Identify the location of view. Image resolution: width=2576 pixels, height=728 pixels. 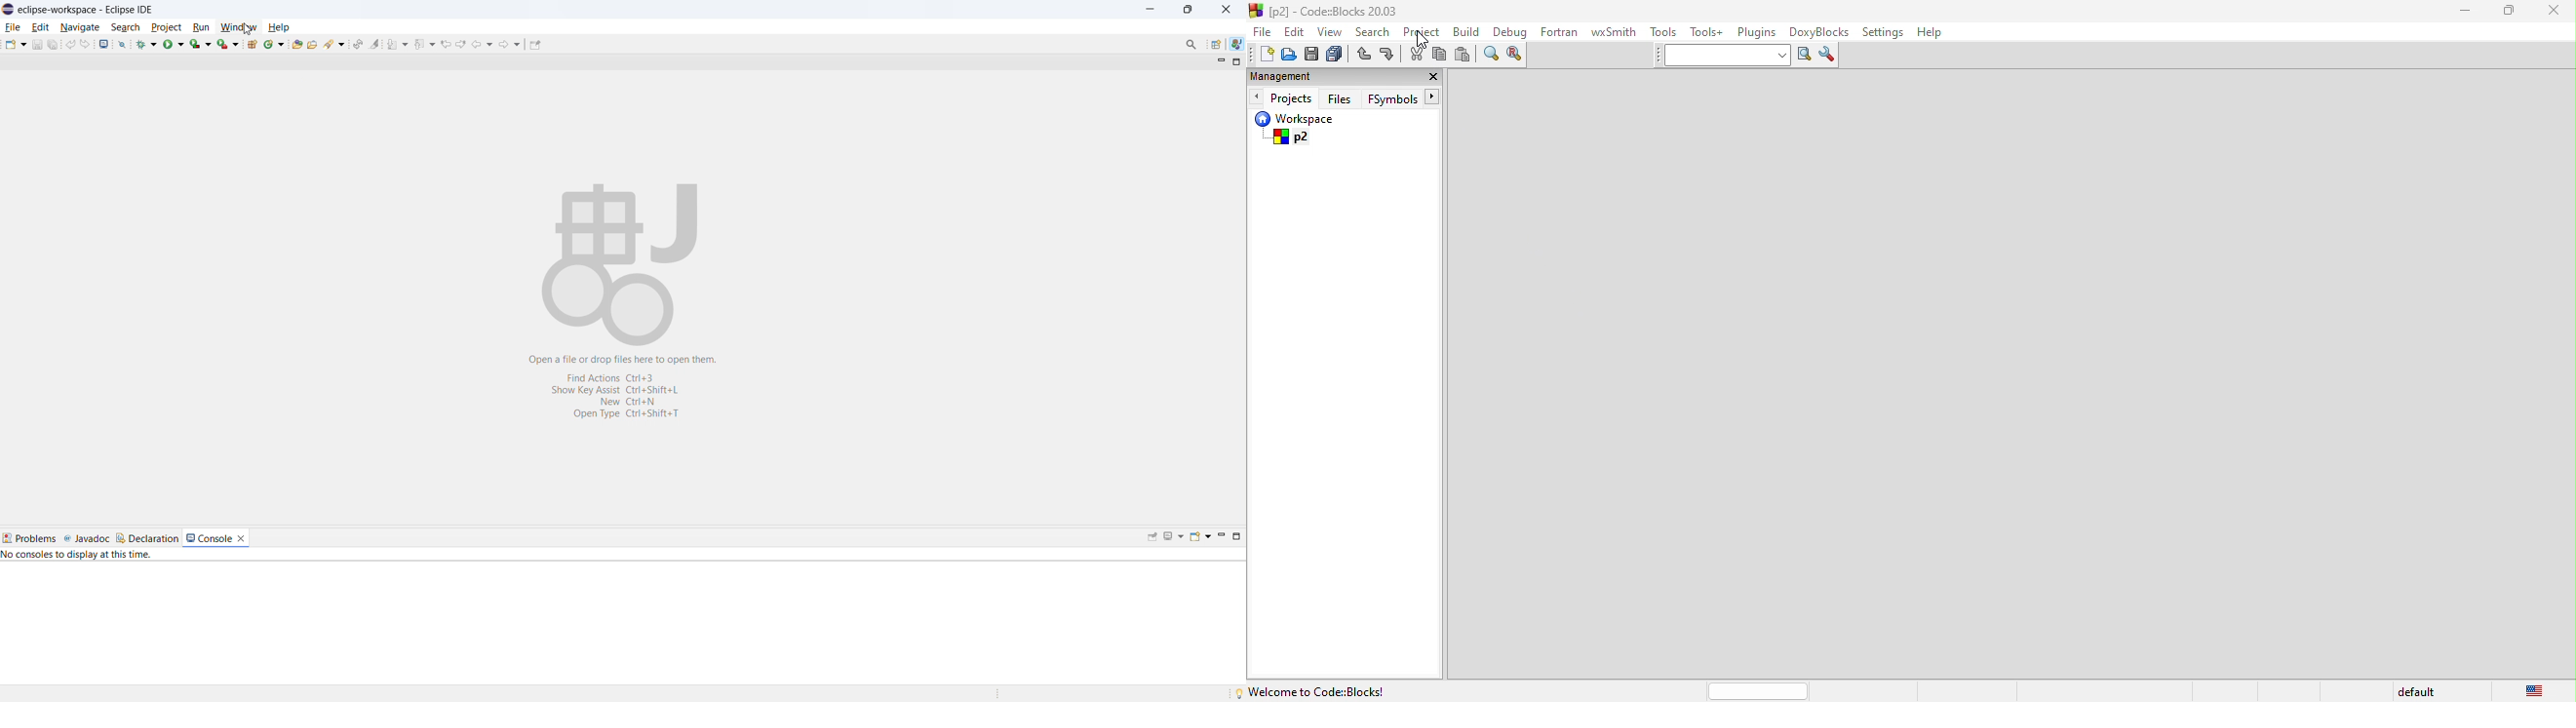
(1331, 31).